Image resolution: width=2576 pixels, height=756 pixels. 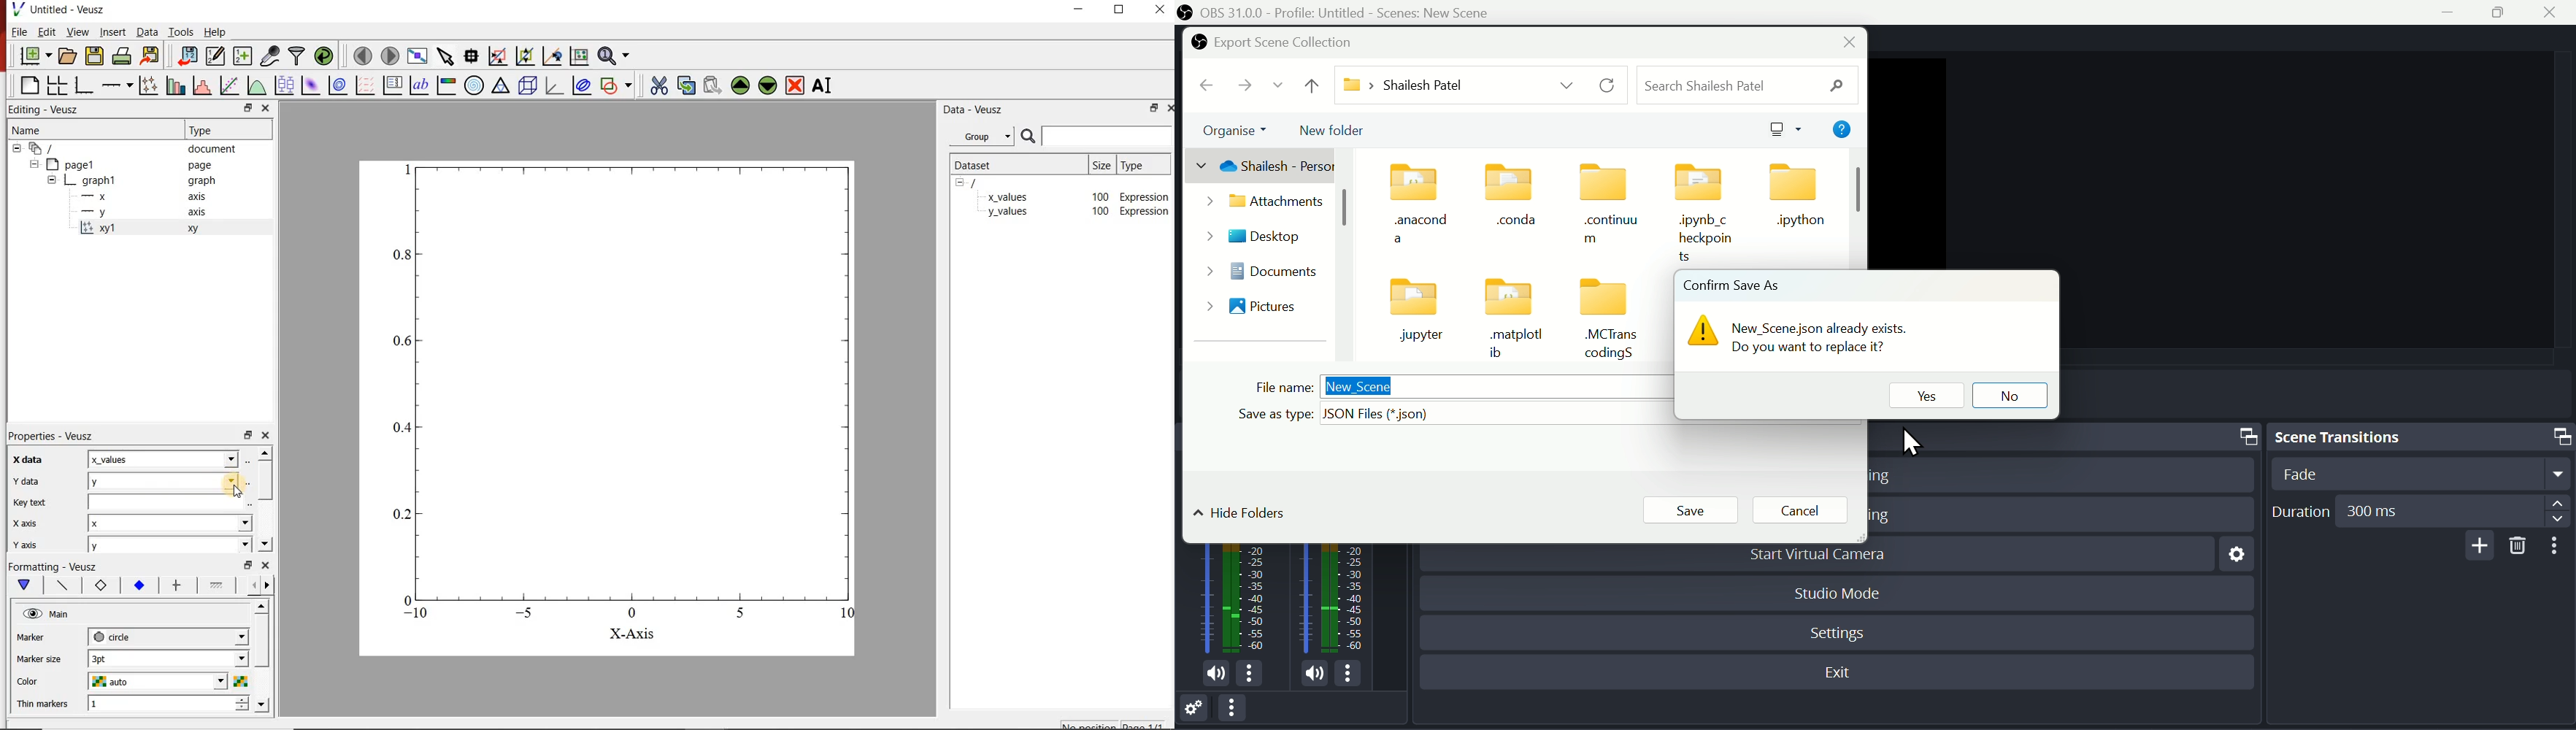 What do you see at coordinates (138, 585) in the screenshot?
I see `marker fill` at bounding box center [138, 585].